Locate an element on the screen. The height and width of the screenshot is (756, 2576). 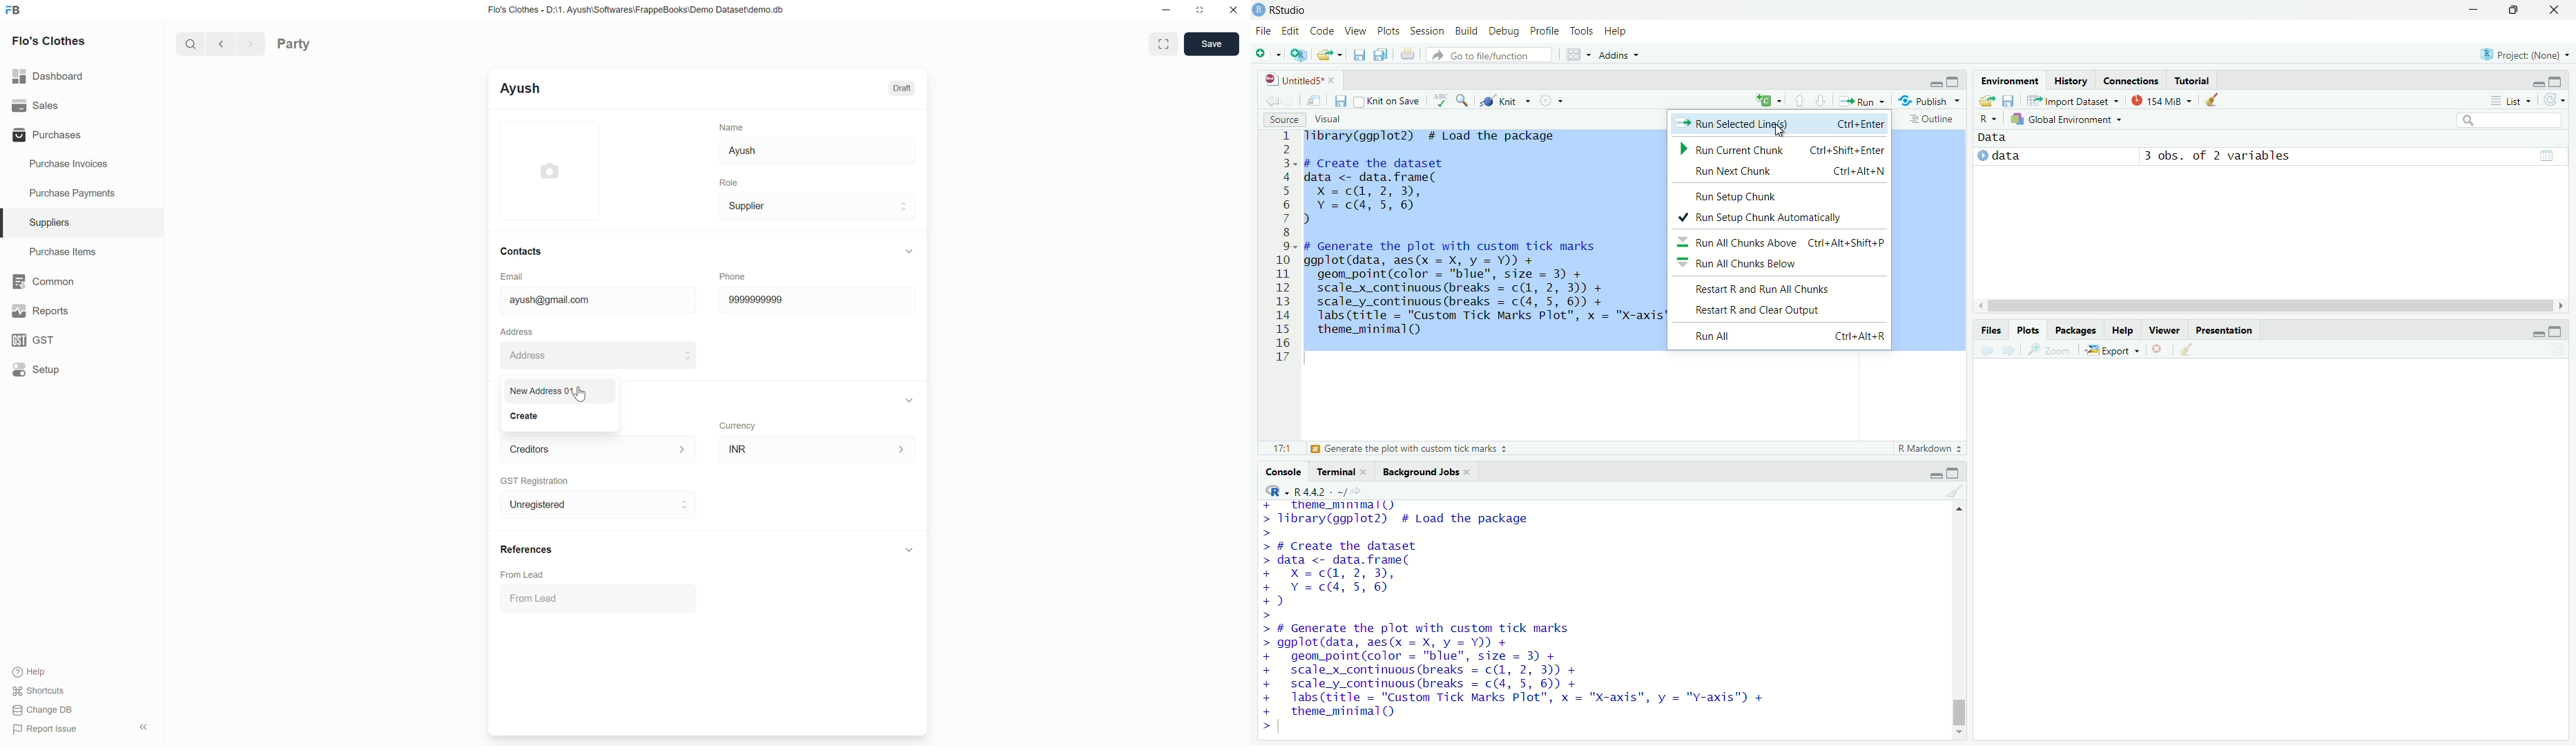
import dataset is located at coordinates (2075, 99).